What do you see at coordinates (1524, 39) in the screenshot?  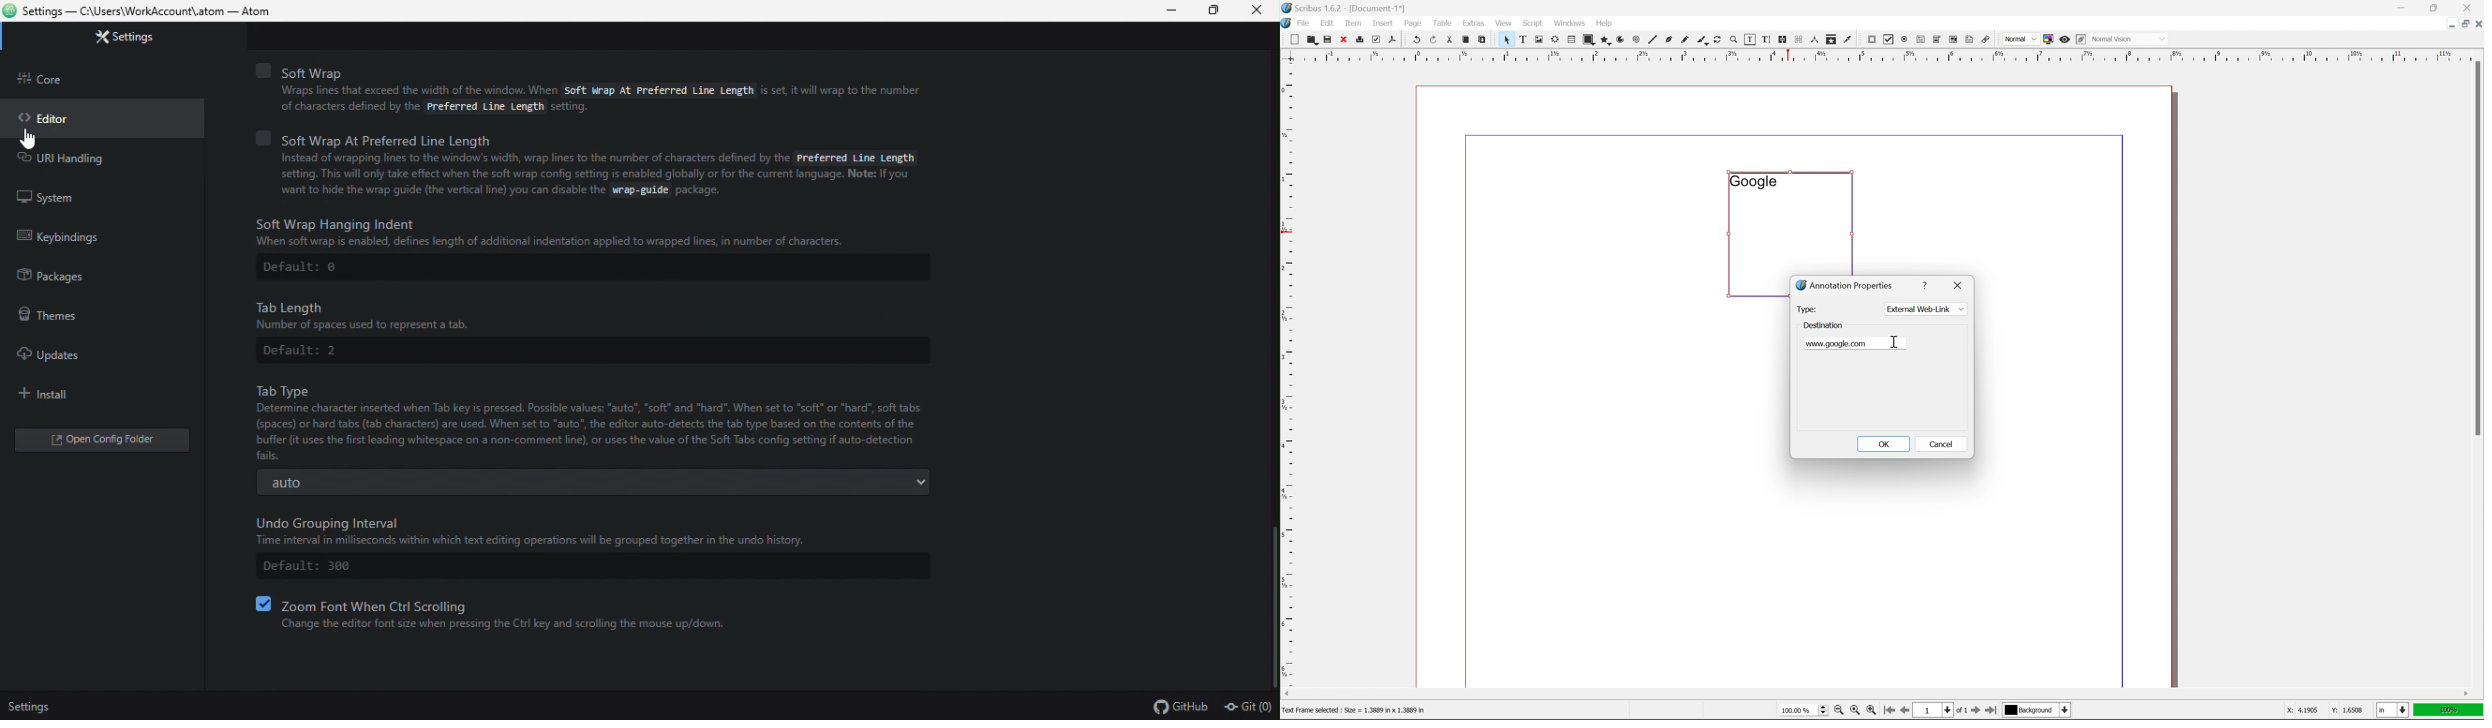 I see `text frame` at bounding box center [1524, 39].